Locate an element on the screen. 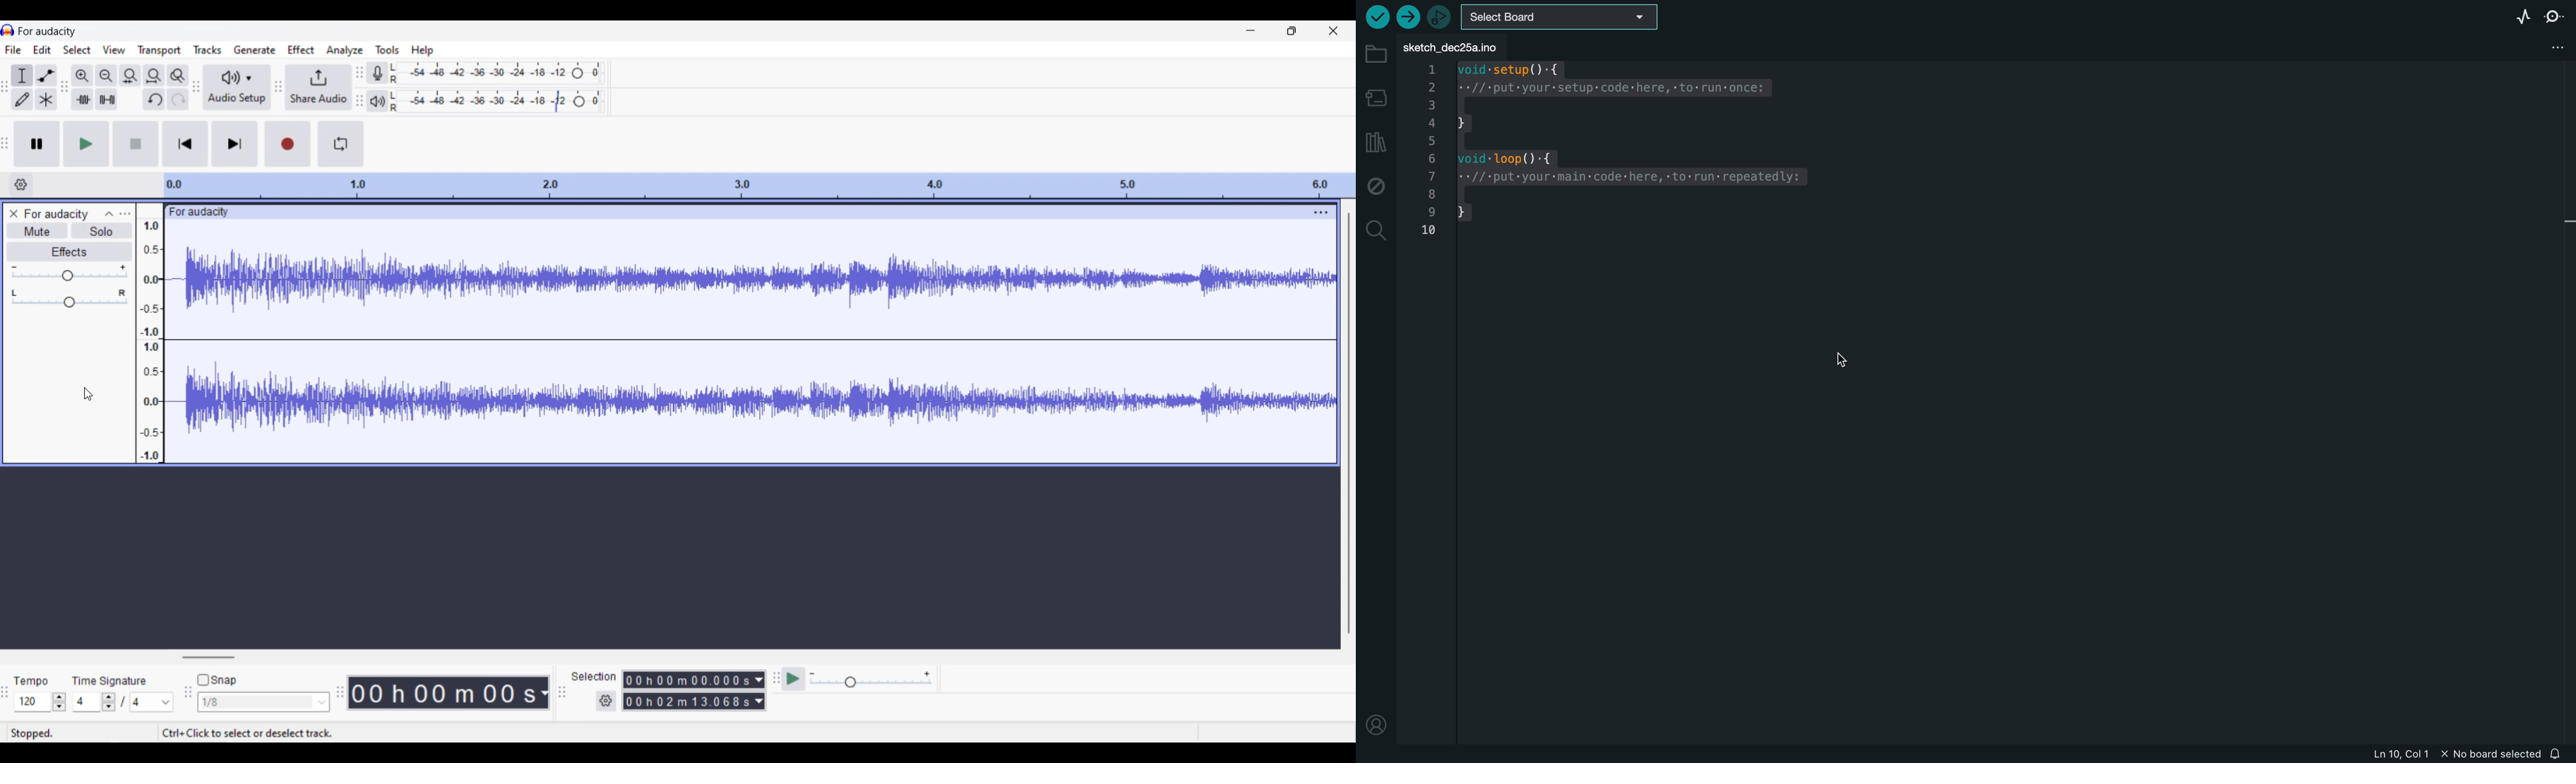 Image resolution: width=2576 pixels, height=784 pixels. for audacity is located at coordinates (202, 212).